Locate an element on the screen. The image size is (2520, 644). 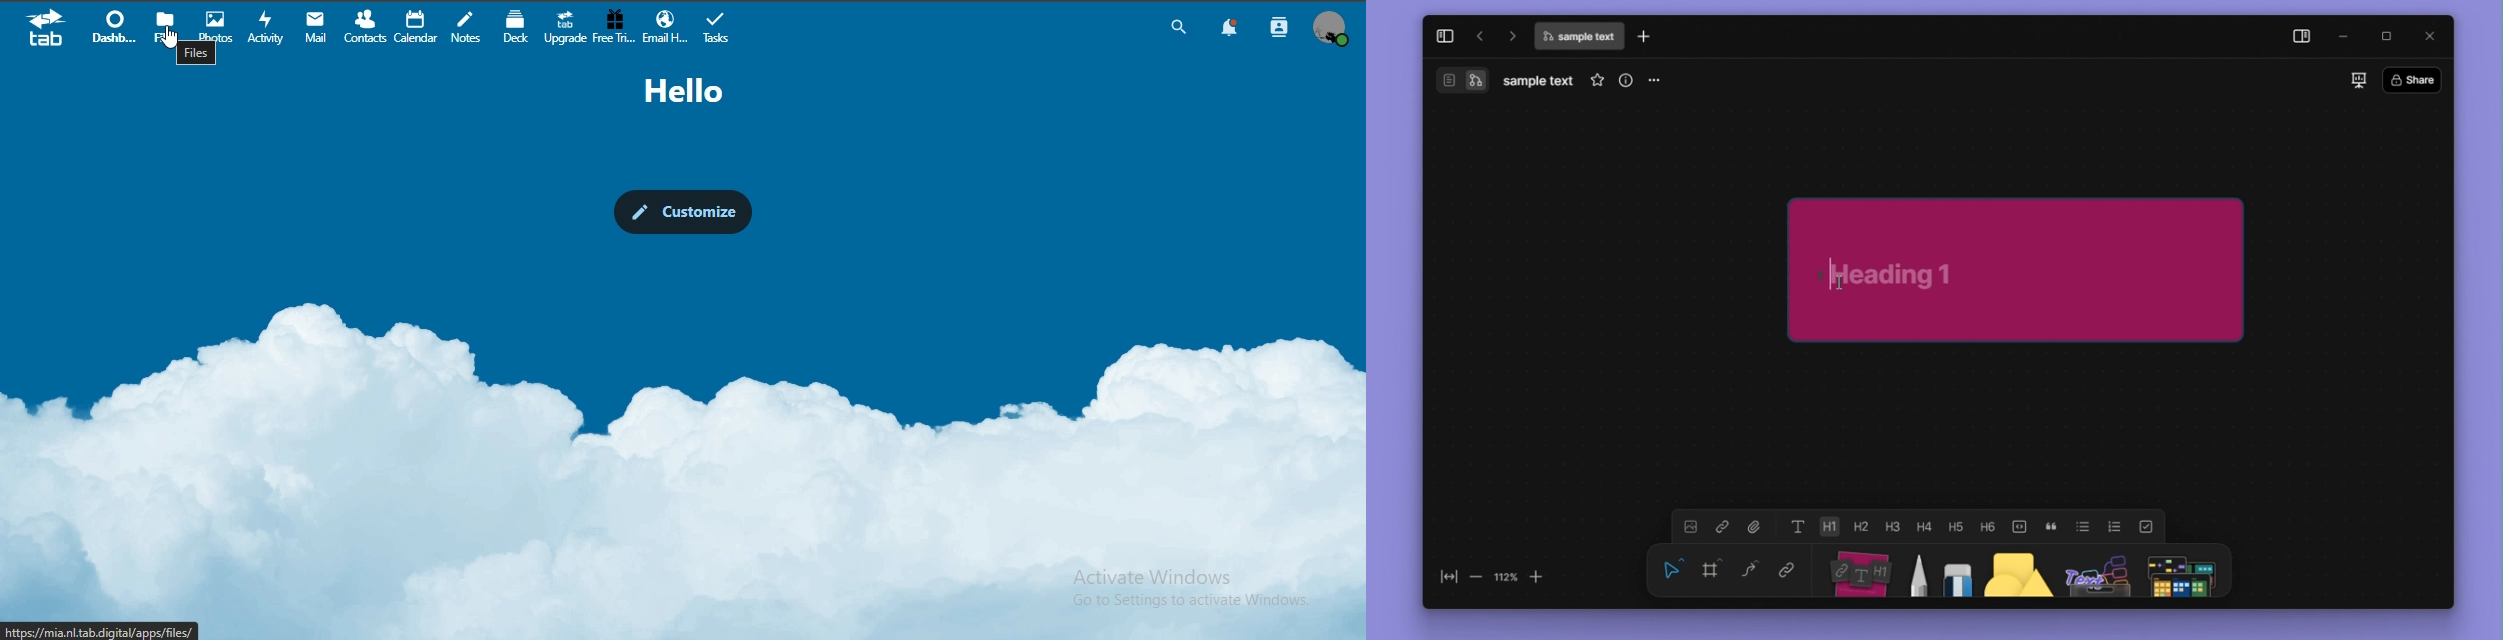
Heading 3 is located at coordinates (1892, 526).